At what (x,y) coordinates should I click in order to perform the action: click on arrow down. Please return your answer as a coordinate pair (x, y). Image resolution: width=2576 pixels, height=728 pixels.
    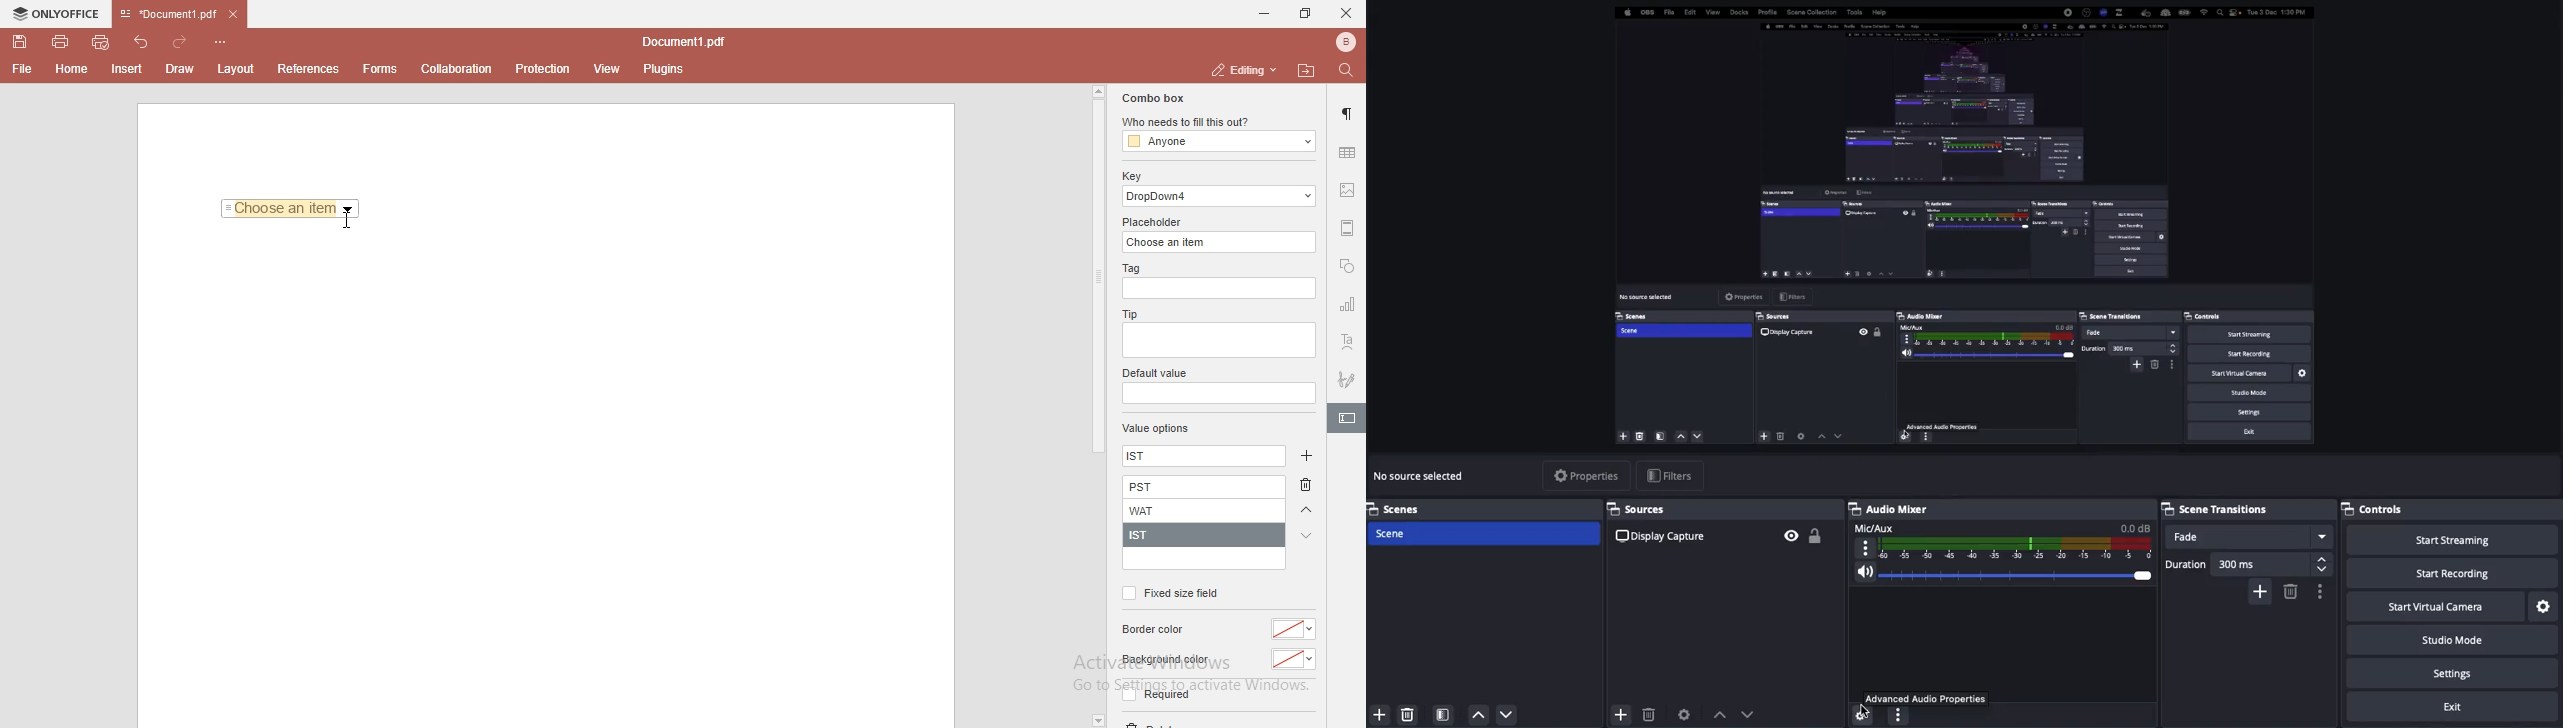
    Looking at the image, I should click on (1307, 536).